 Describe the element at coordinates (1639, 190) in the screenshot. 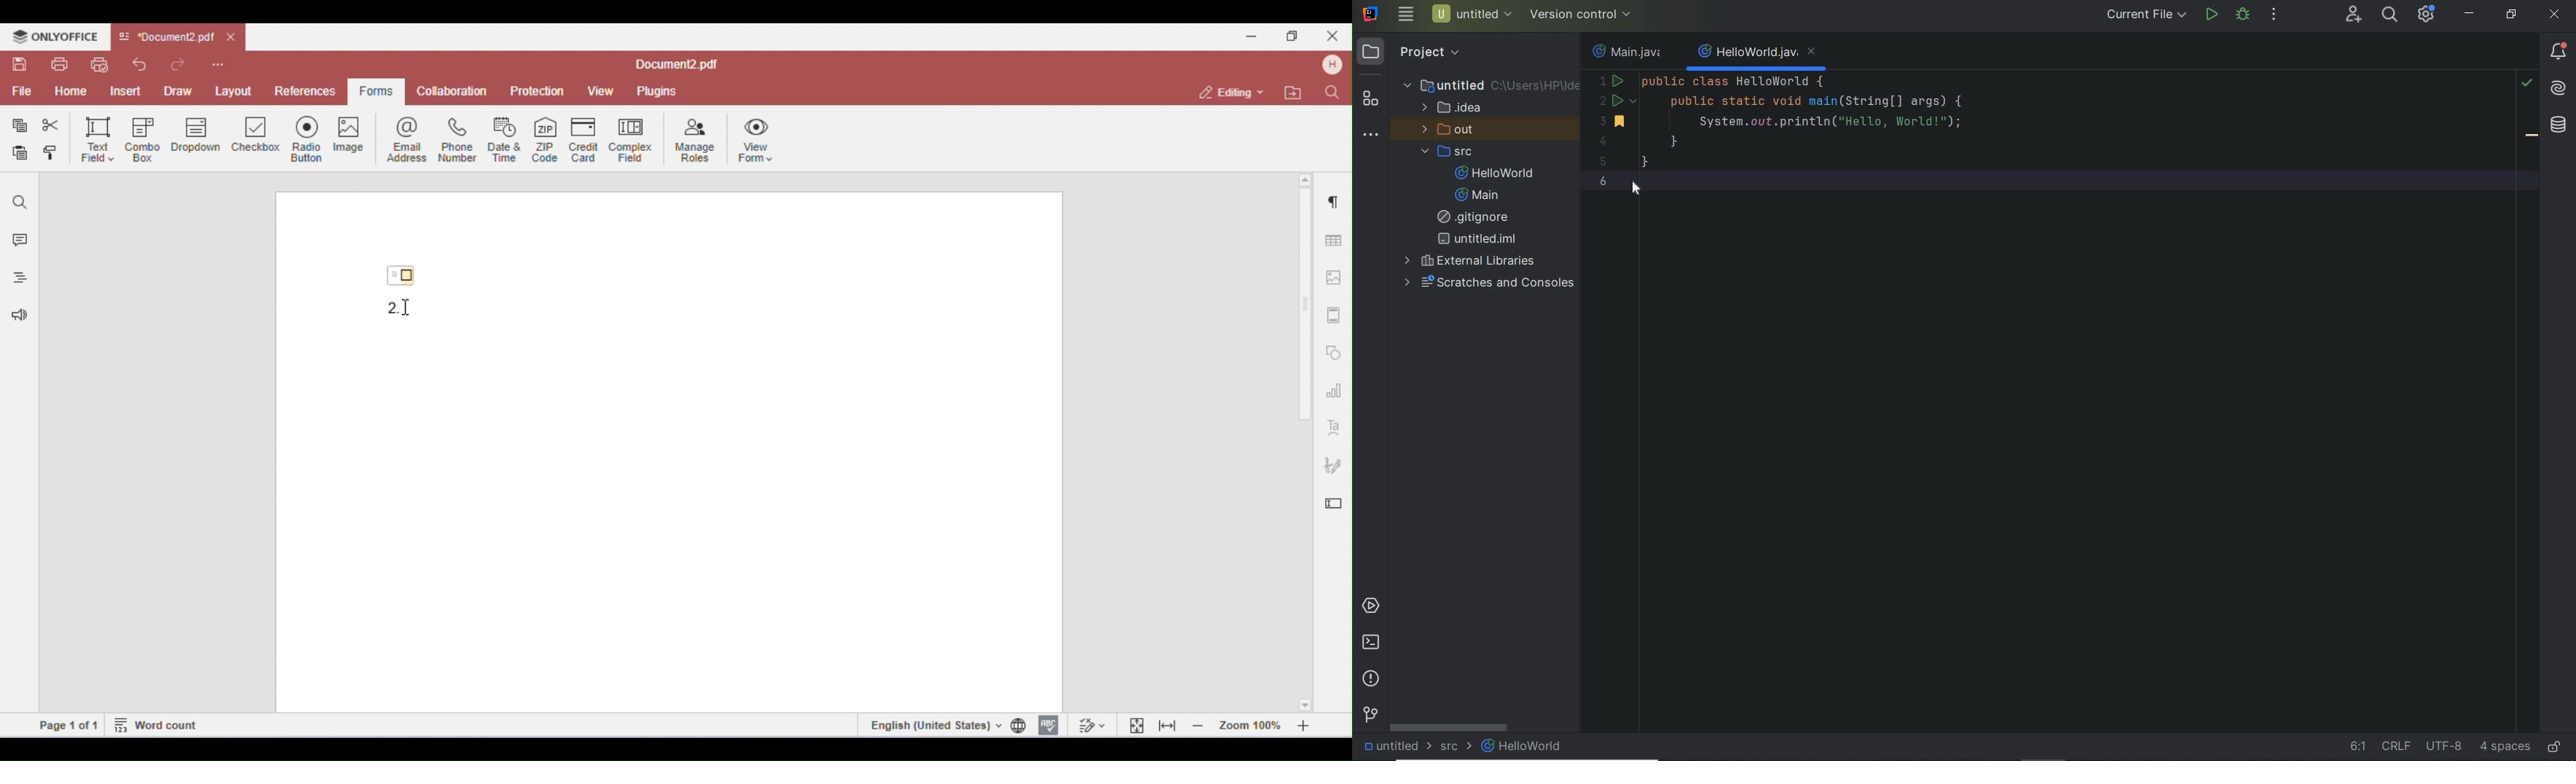

I see `cursor` at that location.